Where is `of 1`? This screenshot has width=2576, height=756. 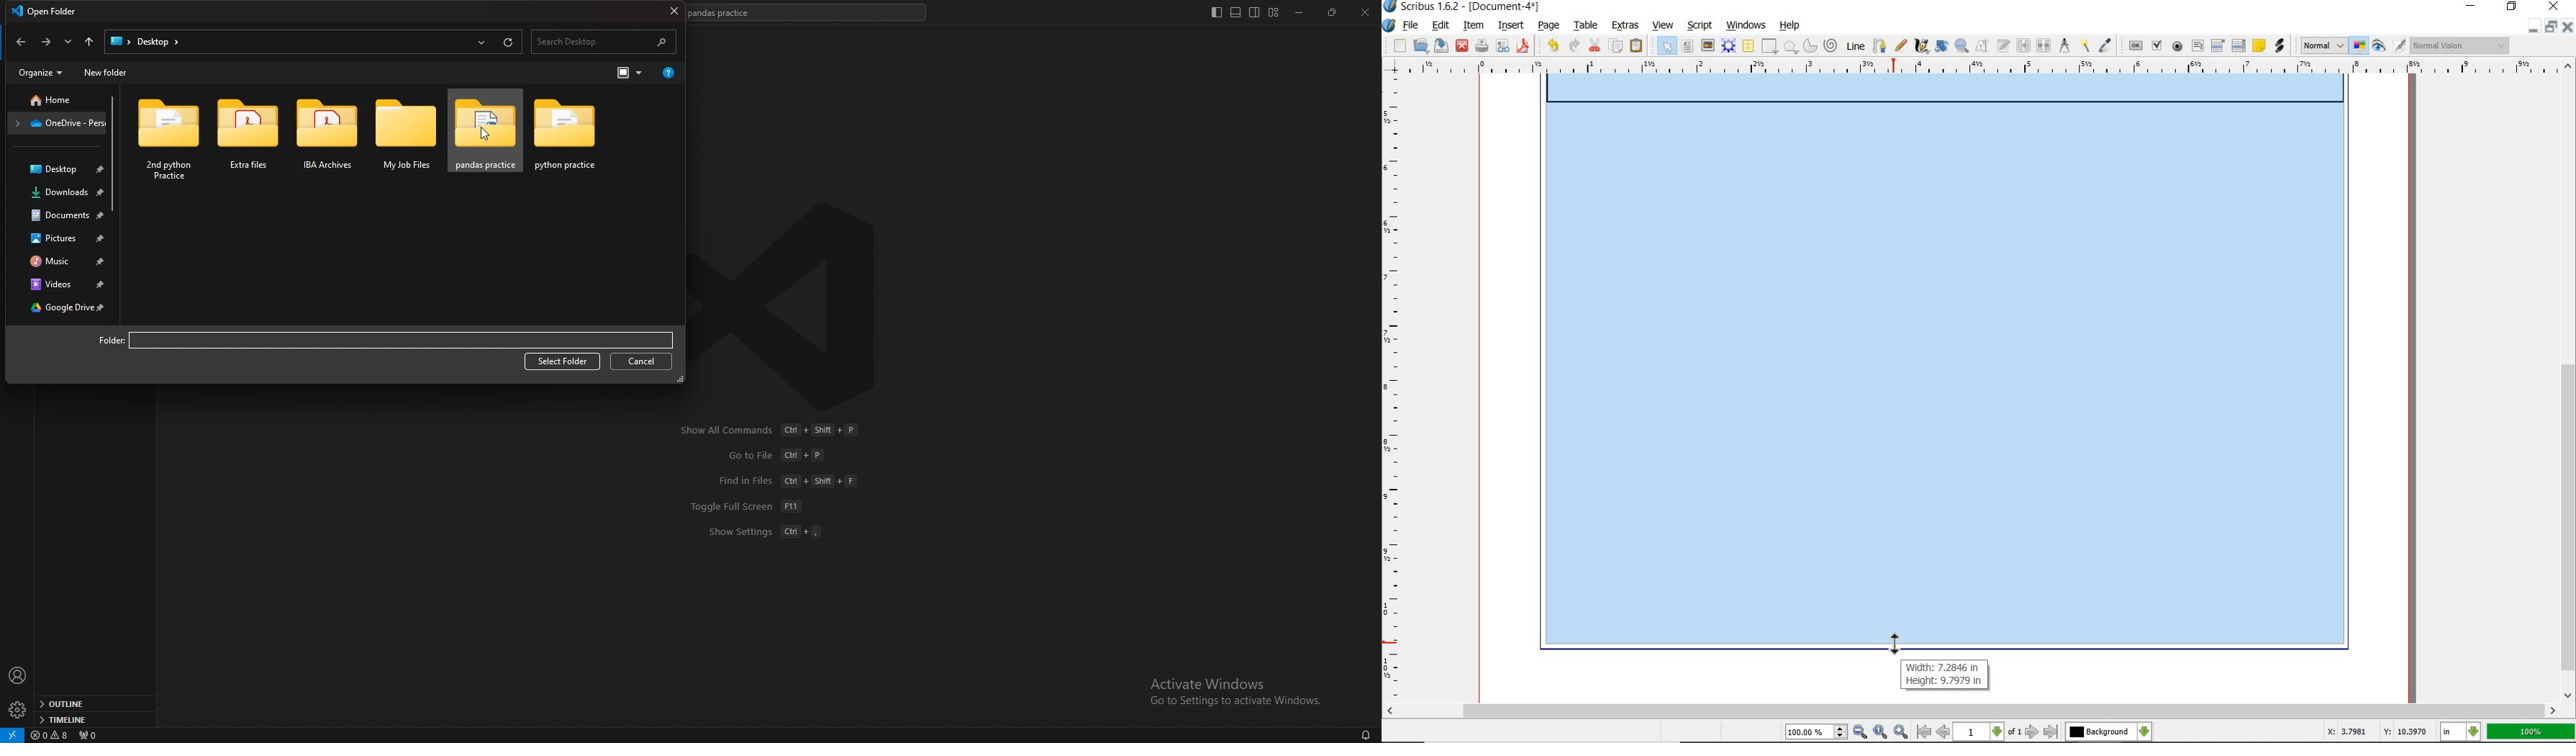 of 1 is located at coordinates (2016, 732).